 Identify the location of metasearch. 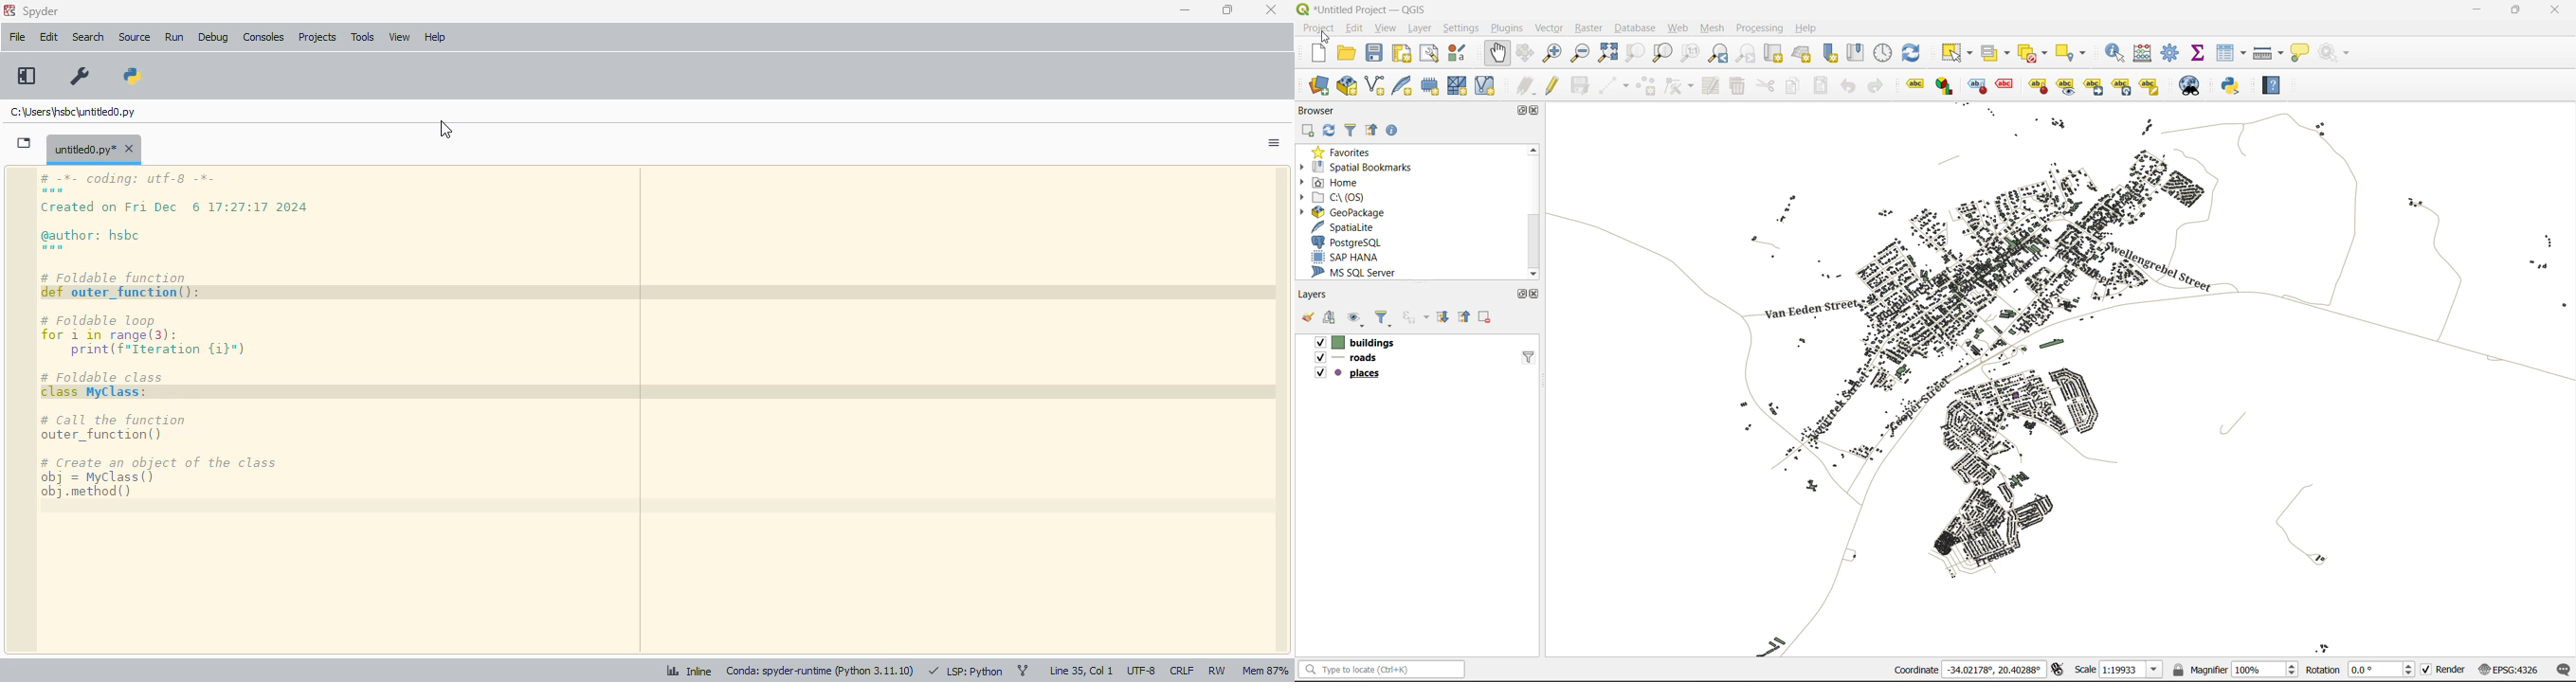
(2191, 85).